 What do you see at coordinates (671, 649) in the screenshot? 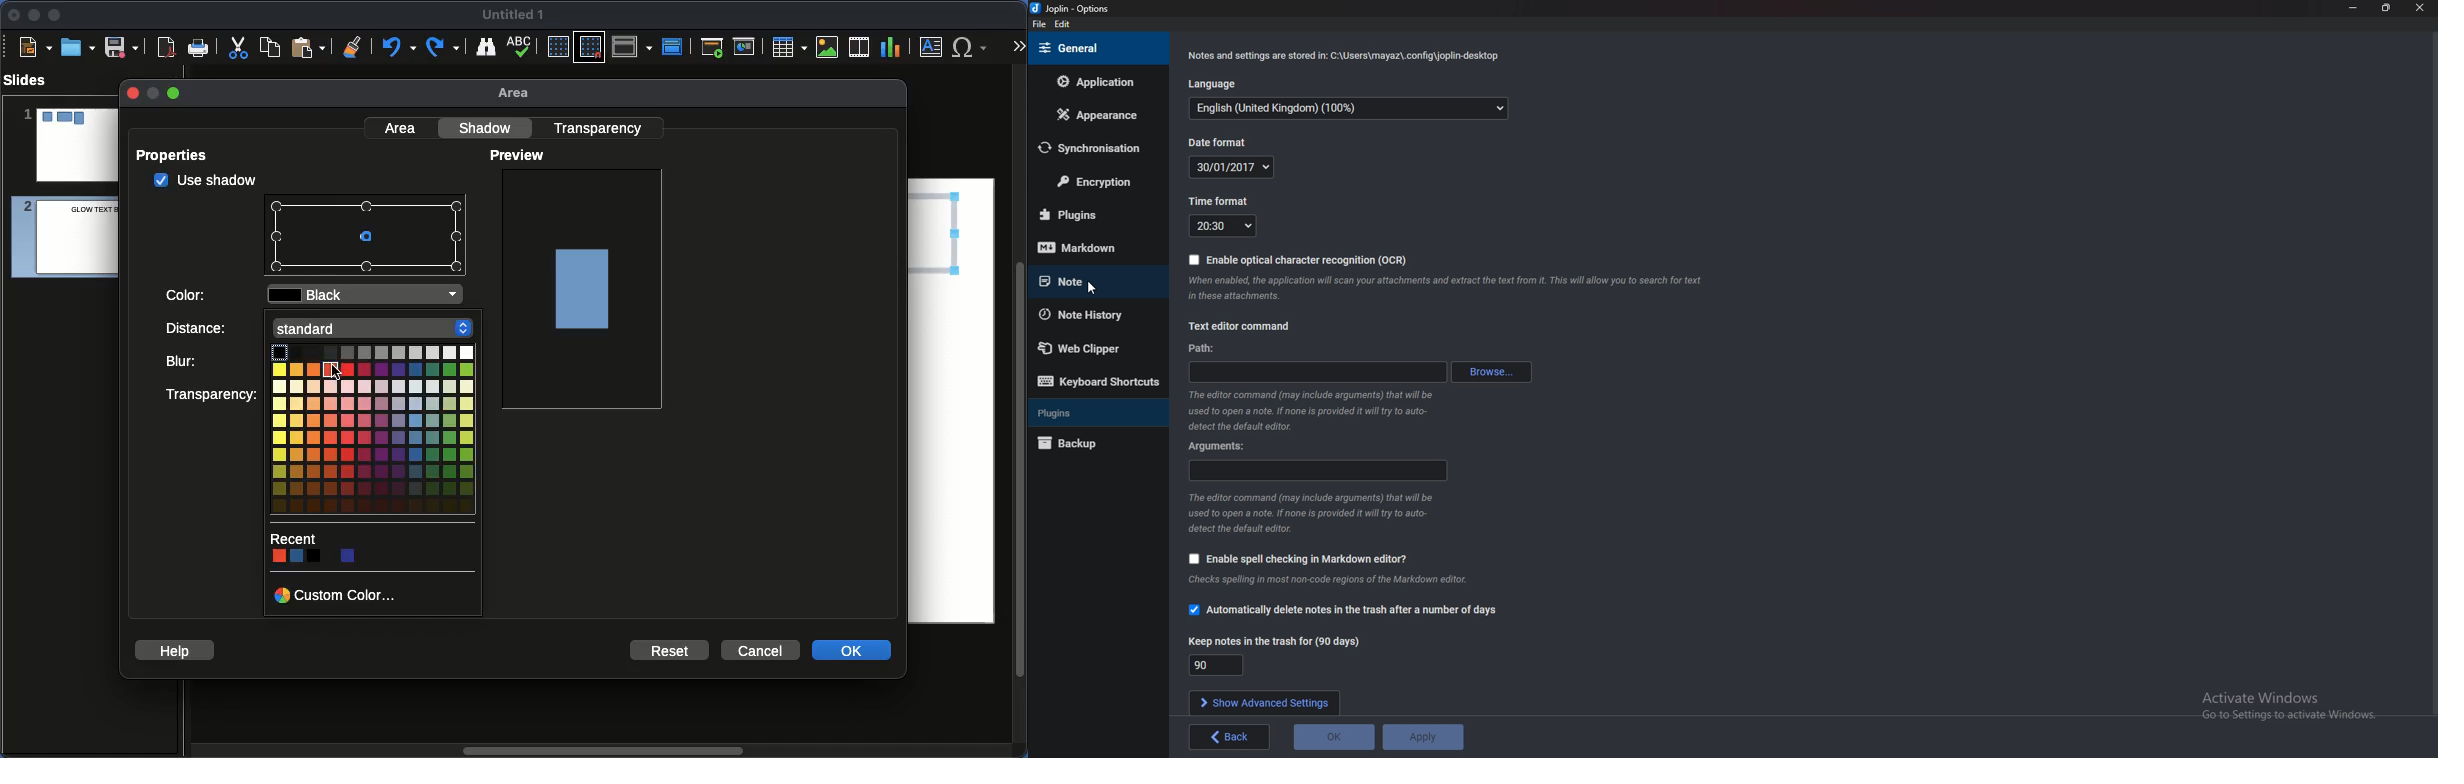
I see `Reset` at bounding box center [671, 649].